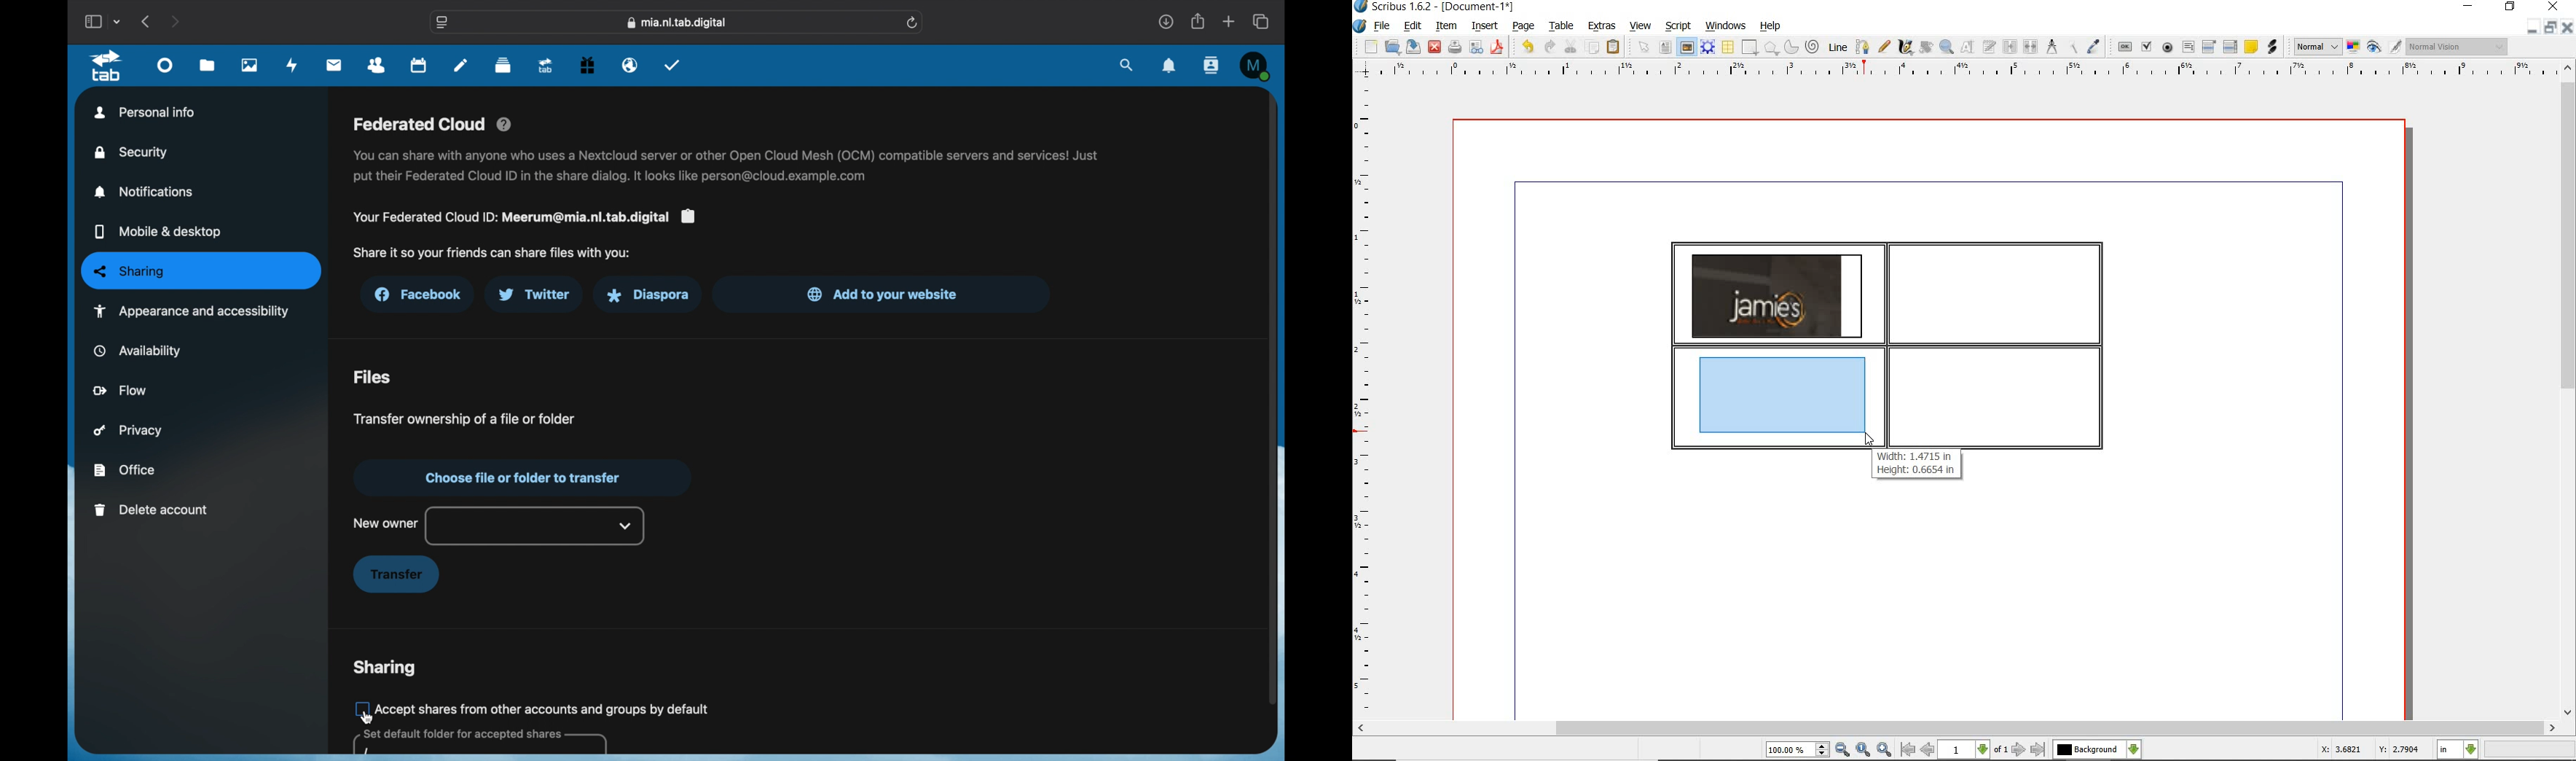 The width and height of the screenshot is (2576, 784). Describe the element at coordinates (2252, 47) in the screenshot. I see `text annotation` at that location.